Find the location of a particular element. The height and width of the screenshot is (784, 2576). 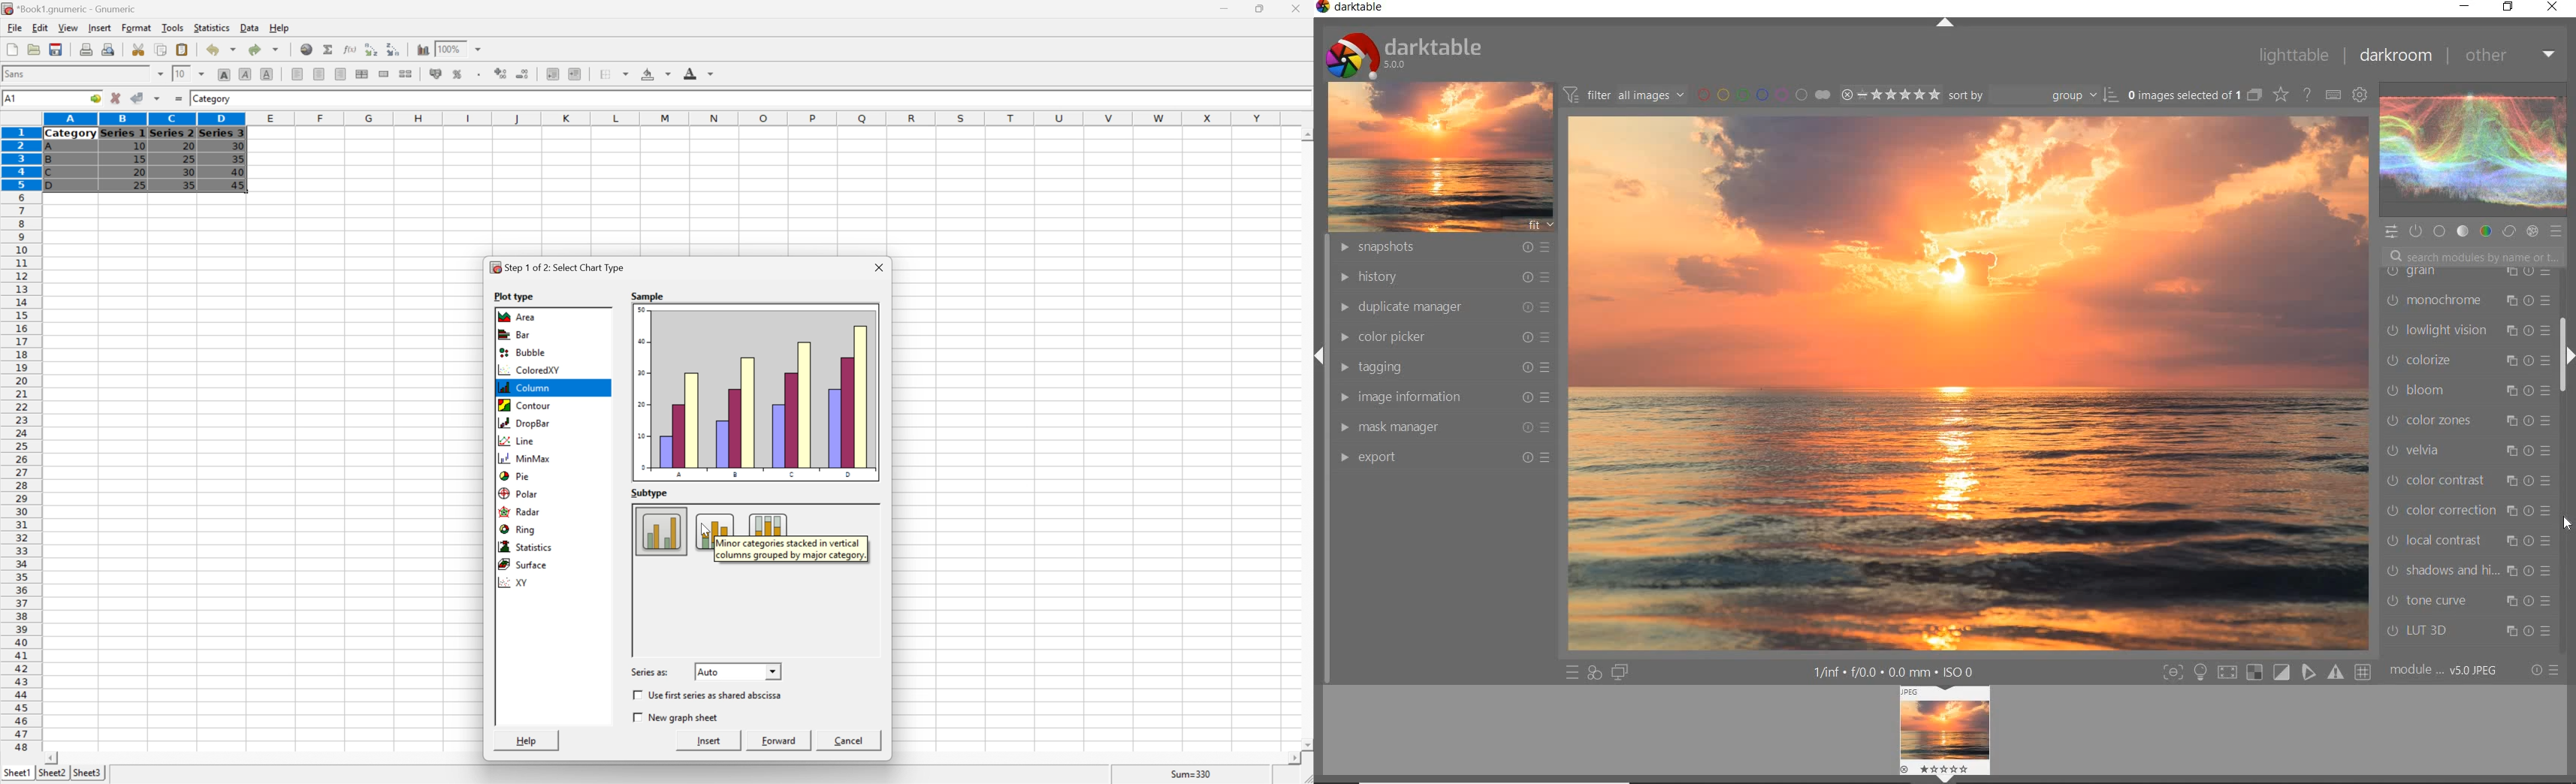

Series 2 is located at coordinates (171, 132).